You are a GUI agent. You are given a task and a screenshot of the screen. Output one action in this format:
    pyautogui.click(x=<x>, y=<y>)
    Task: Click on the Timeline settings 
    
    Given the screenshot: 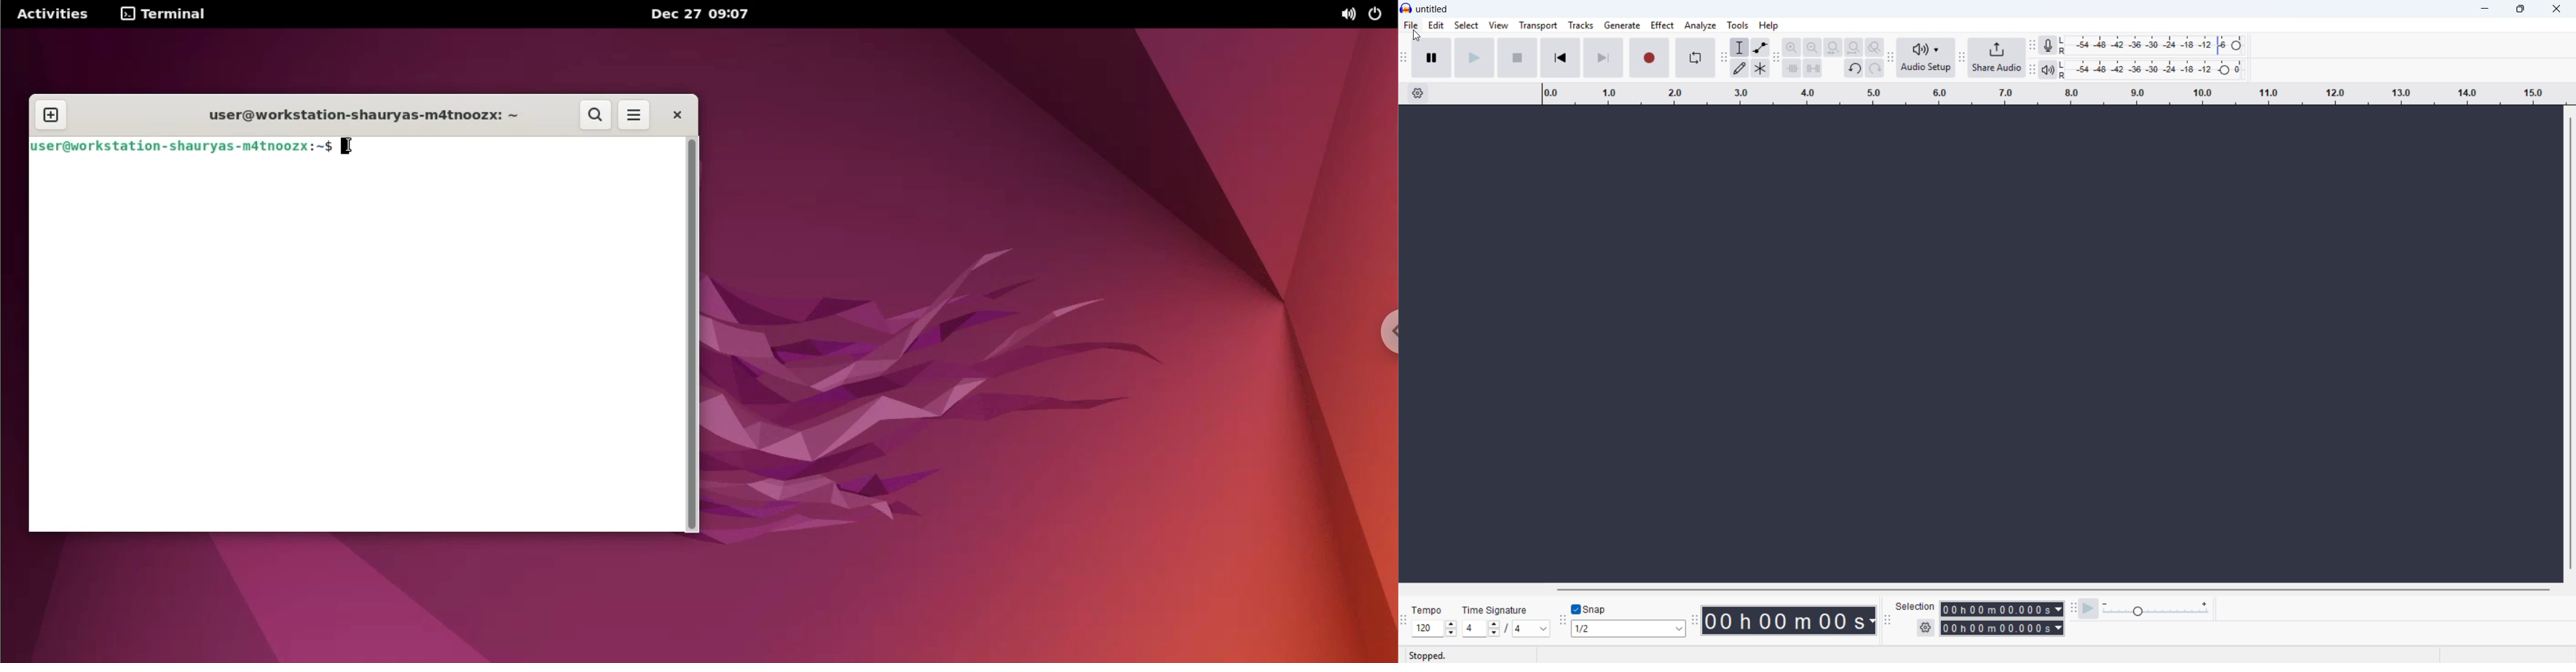 What is the action you would take?
    pyautogui.click(x=1417, y=94)
    